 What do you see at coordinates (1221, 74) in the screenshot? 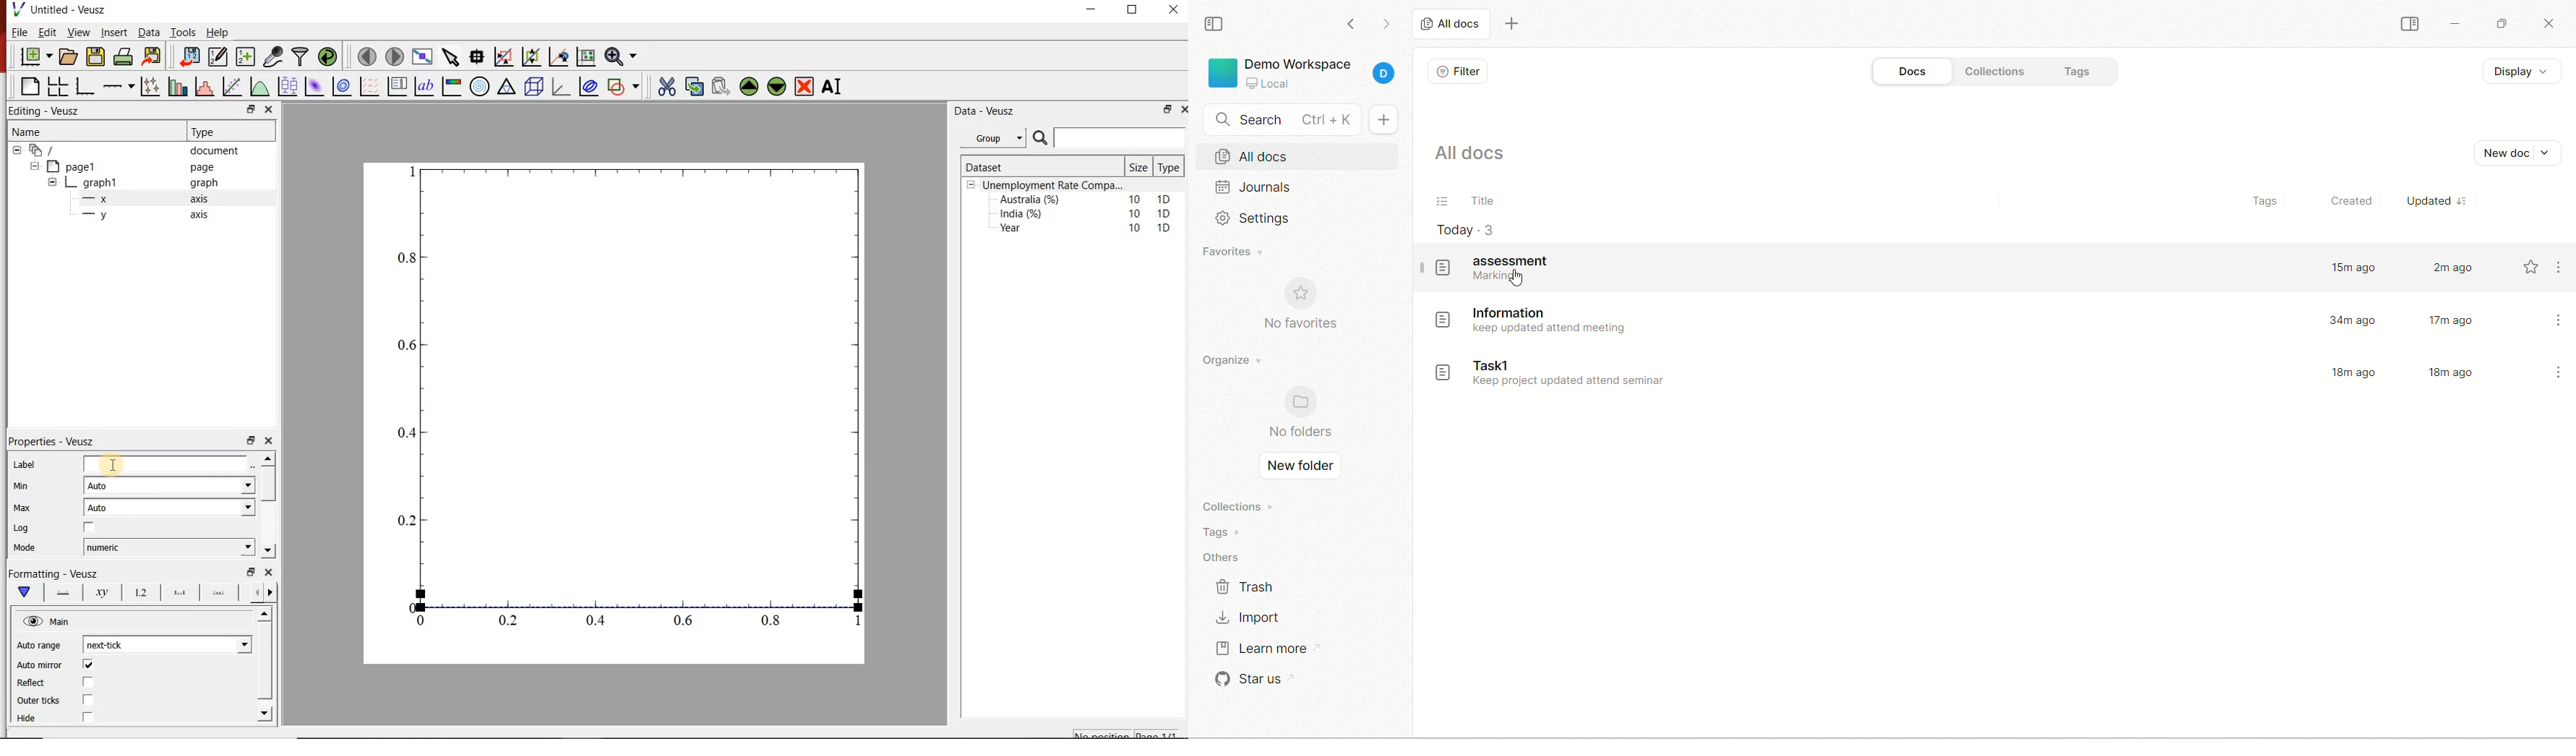
I see `logo` at bounding box center [1221, 74].